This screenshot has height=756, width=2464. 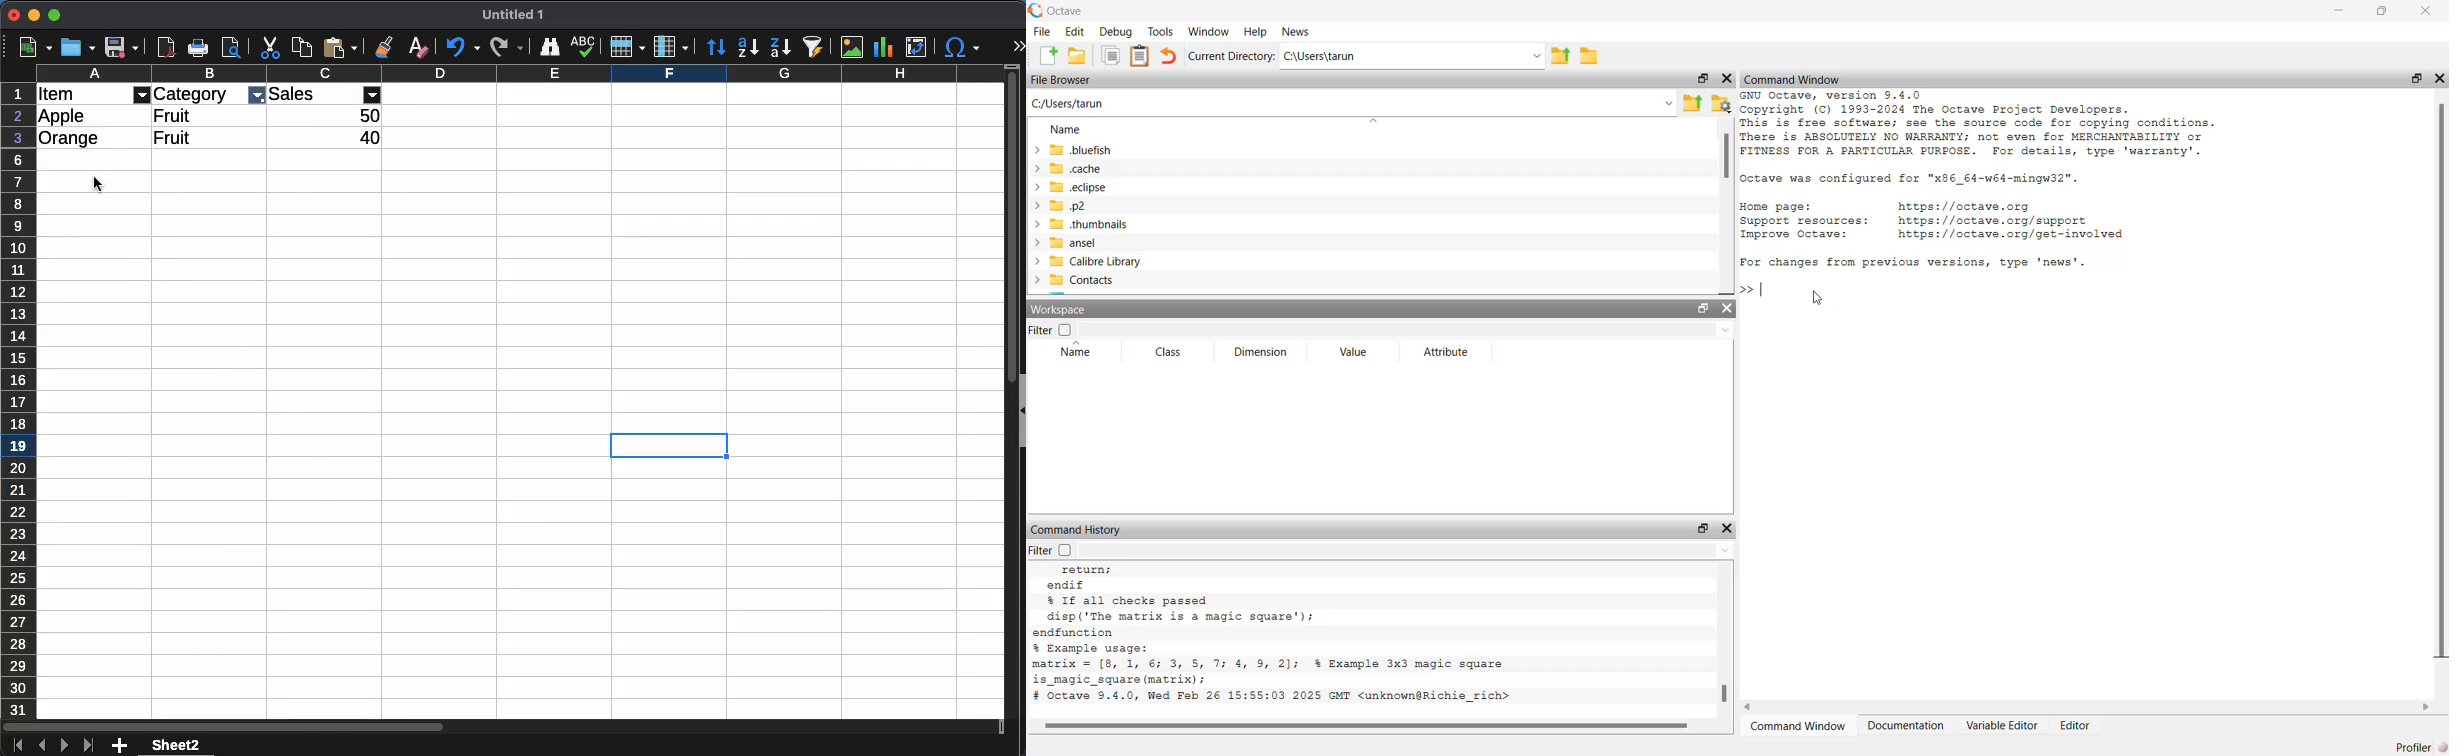 I want to click on Apple, so click(x=63, y=116).